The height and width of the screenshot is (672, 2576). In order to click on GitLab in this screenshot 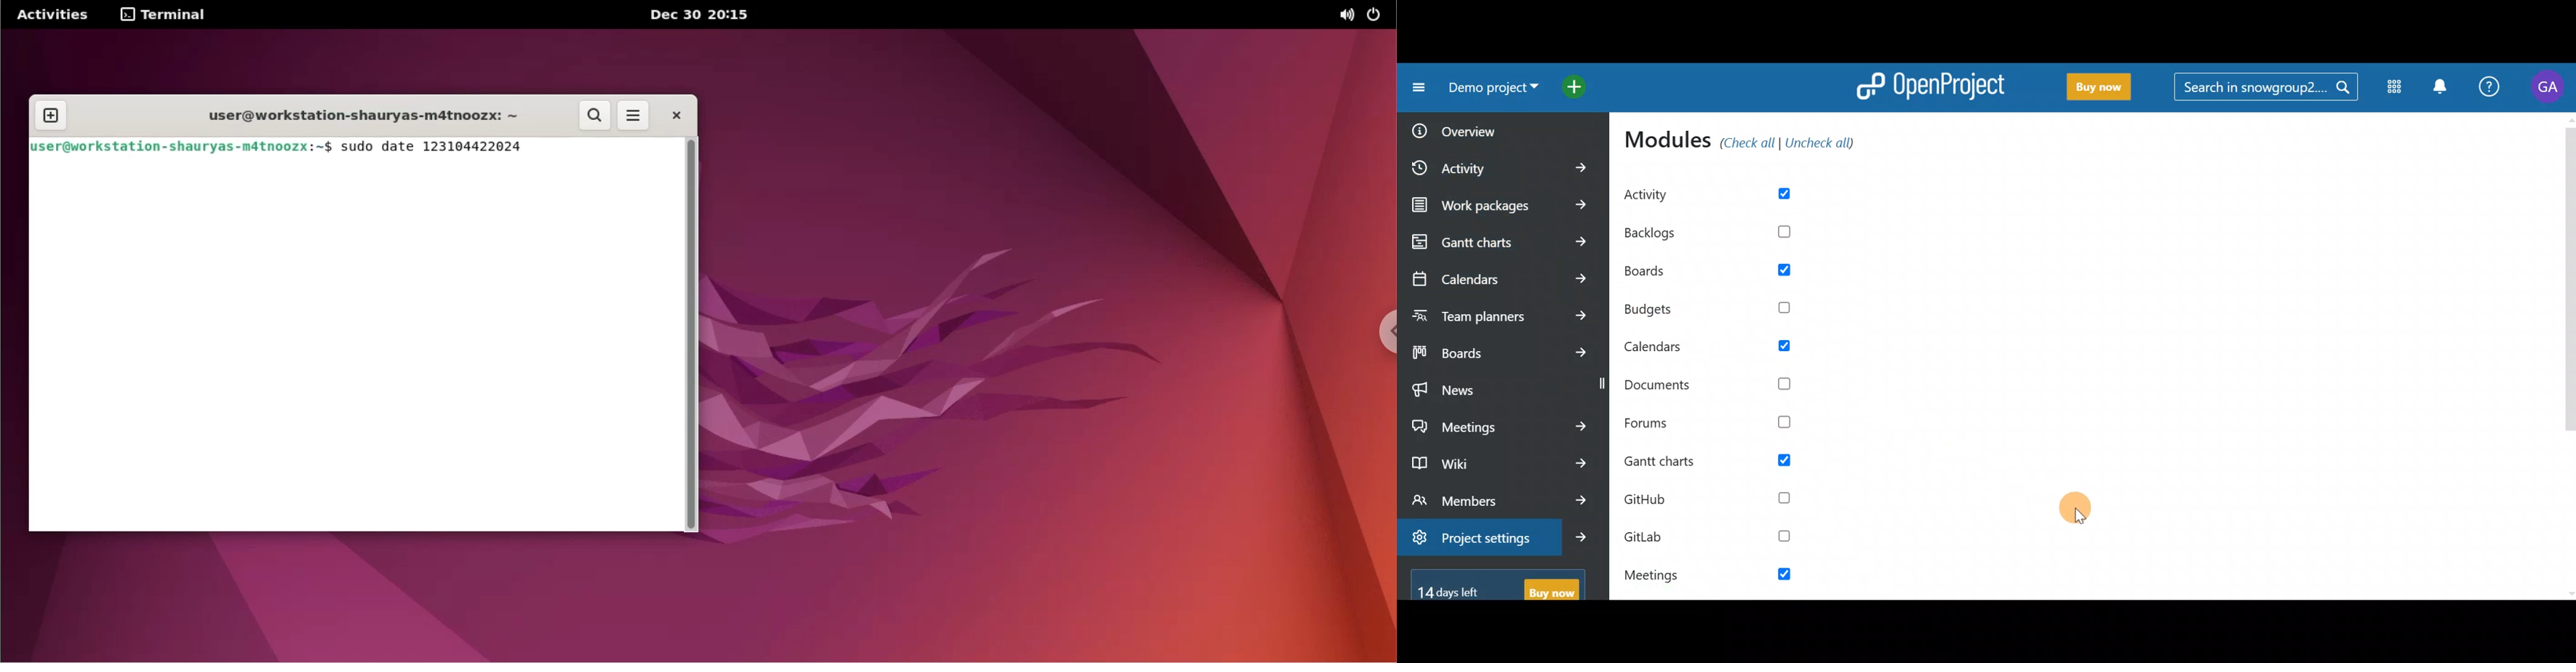, I will do `click(1709, 538)`.